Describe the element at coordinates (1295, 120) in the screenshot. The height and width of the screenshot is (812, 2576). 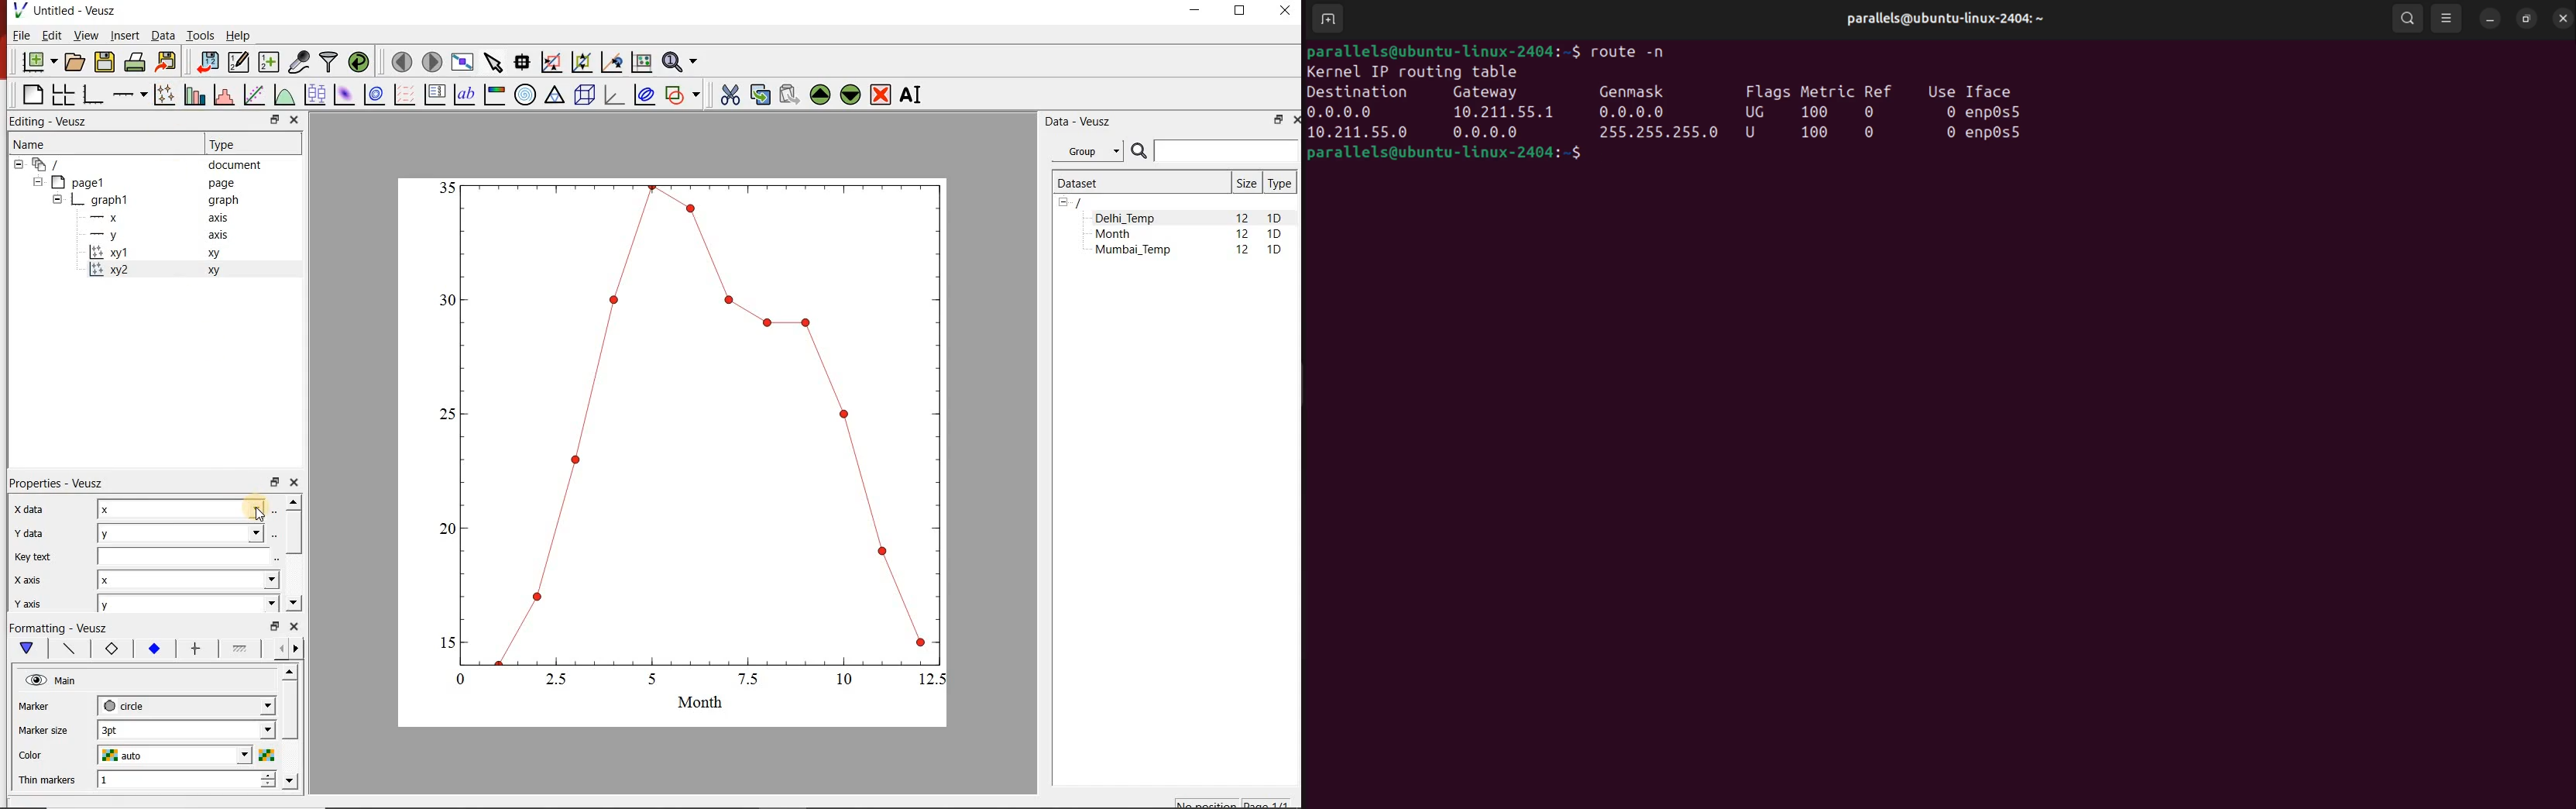
I see `CLOSE` at that location.